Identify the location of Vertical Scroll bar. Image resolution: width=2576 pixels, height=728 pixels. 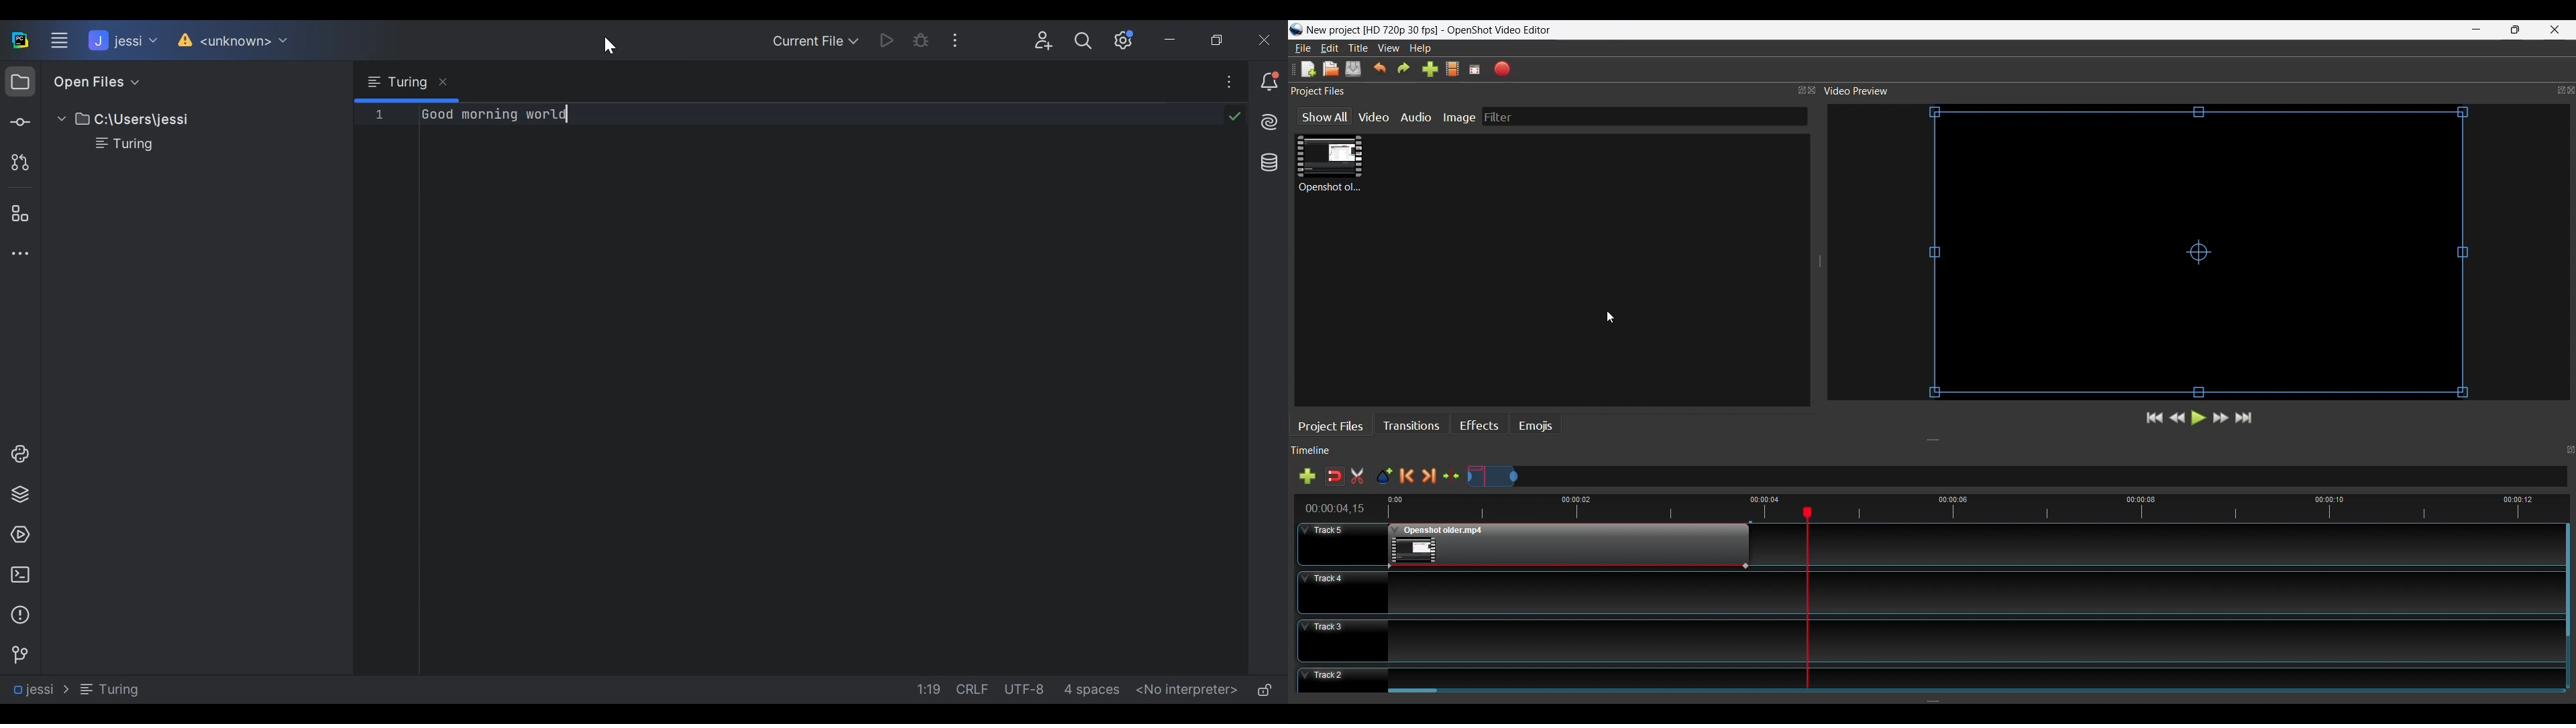
(2566, 581).